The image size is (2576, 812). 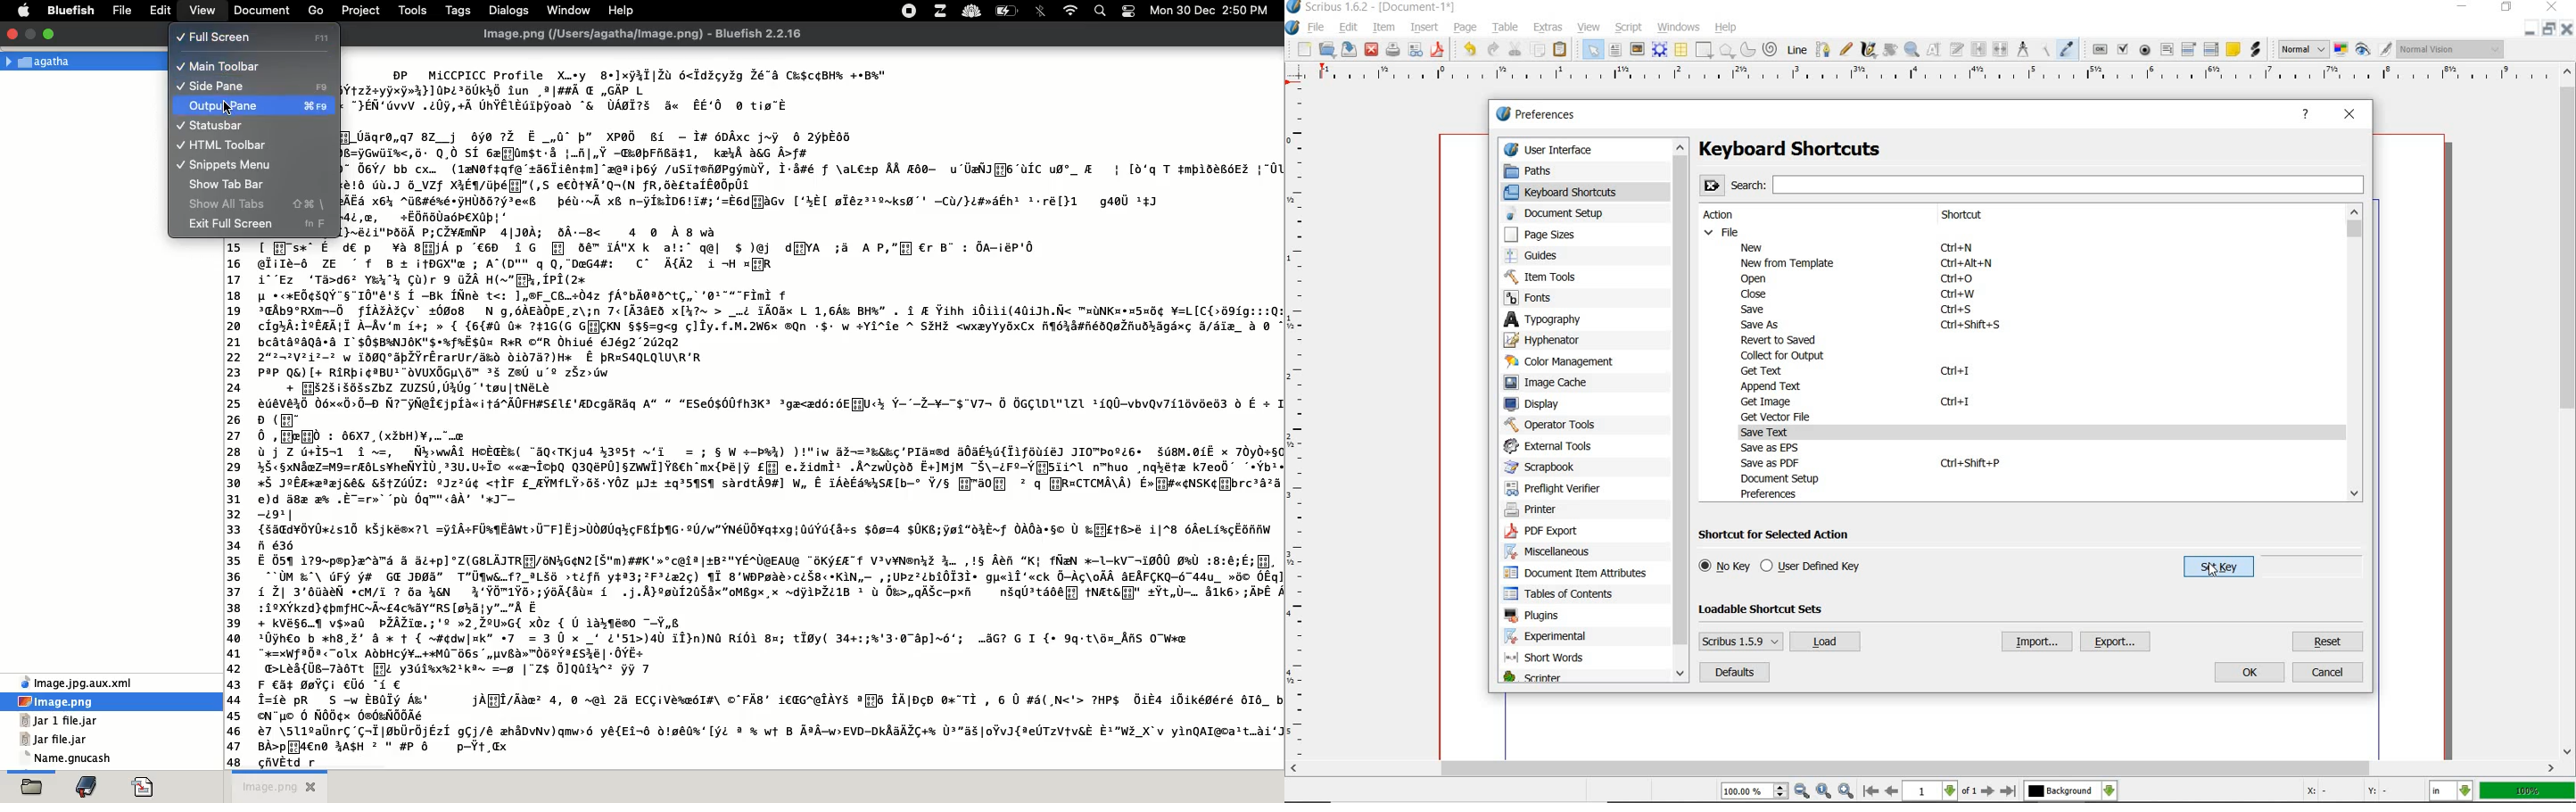 I want to click on Ctrl + N, so click(x=1963, y=248).